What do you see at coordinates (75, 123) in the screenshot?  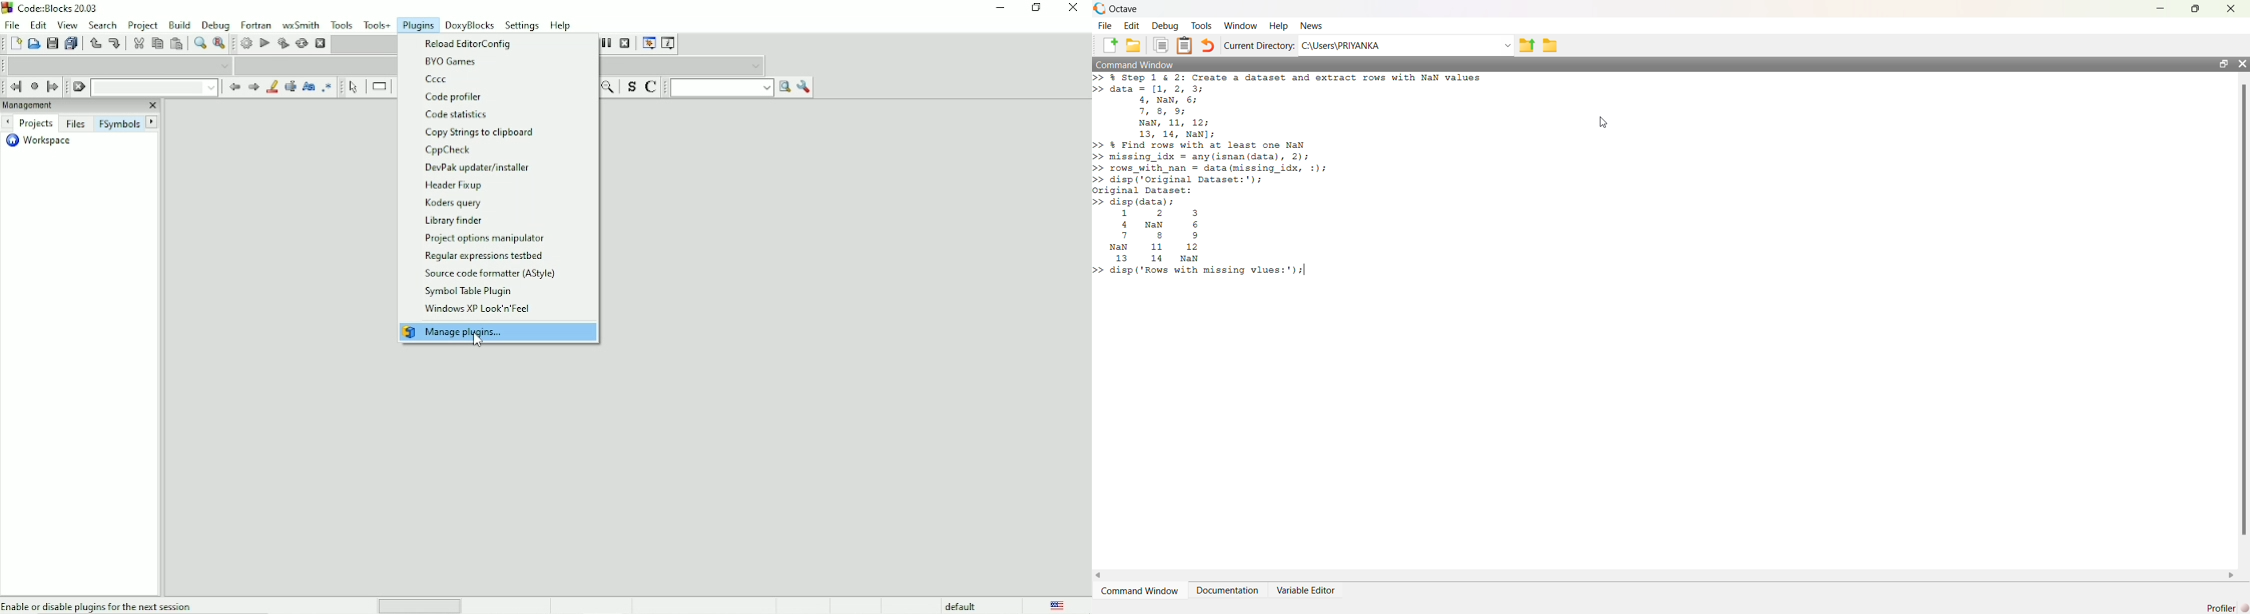 I see `Files` at bounding box center [75, 123].